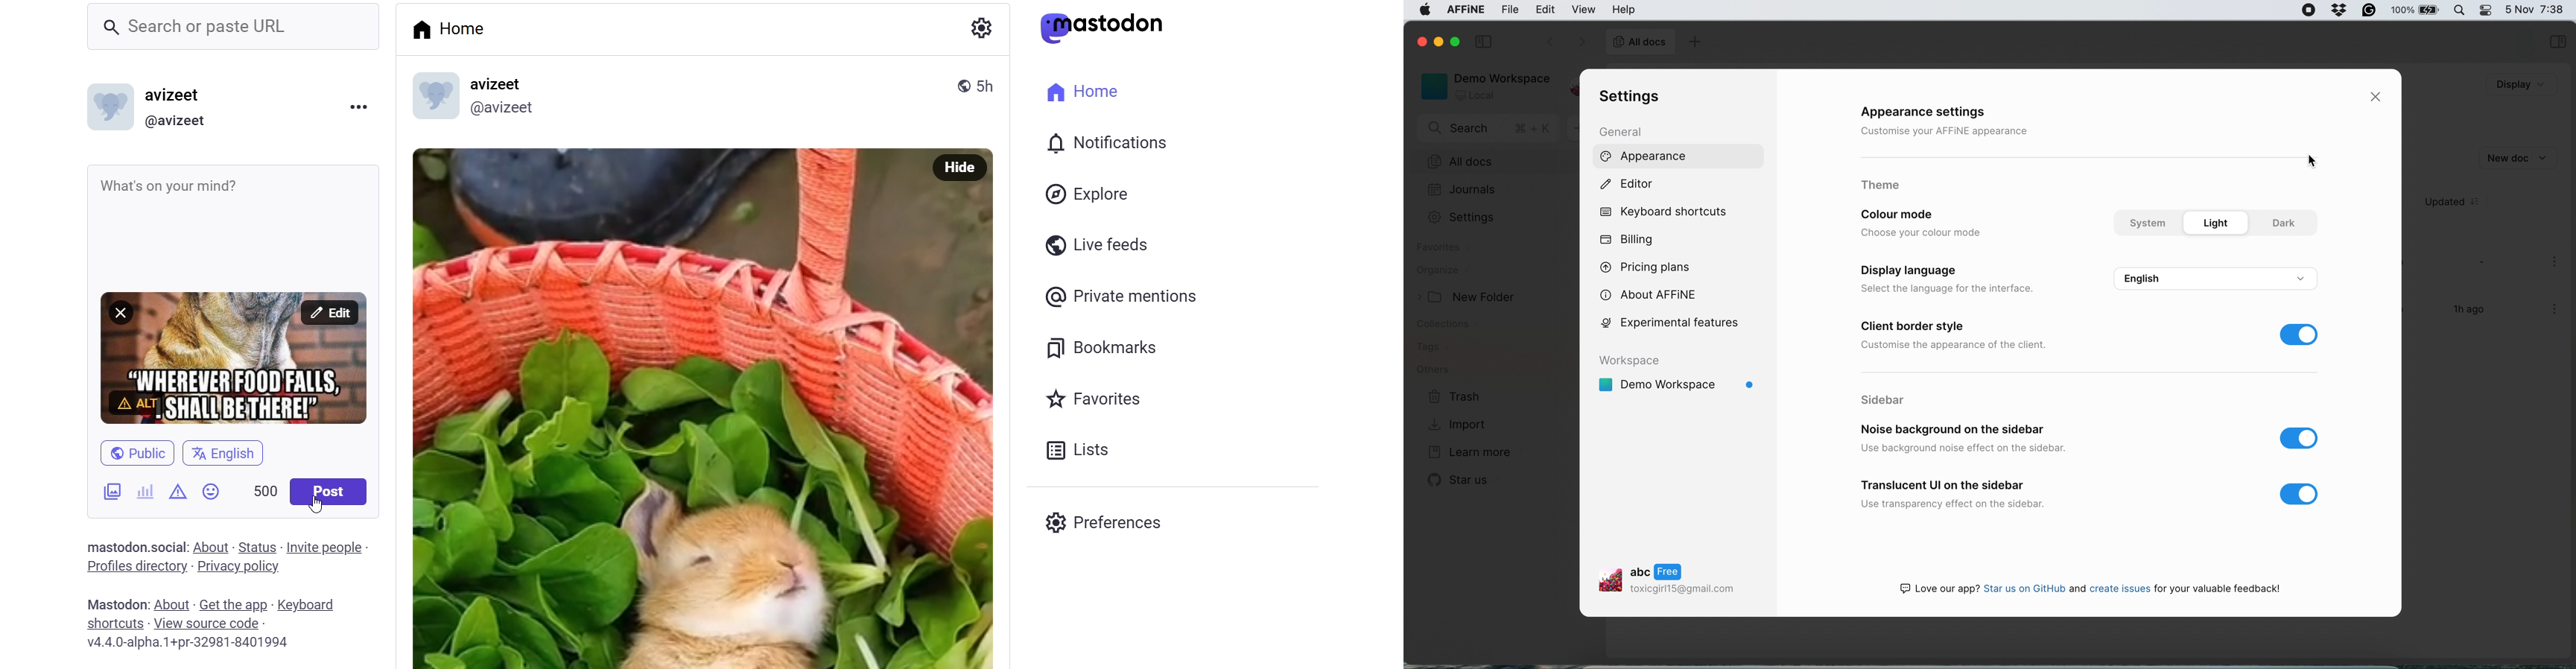 Image resolution: width=2576 pixels, height=672 pixels. I want to click on tags, so click(1440, 347).